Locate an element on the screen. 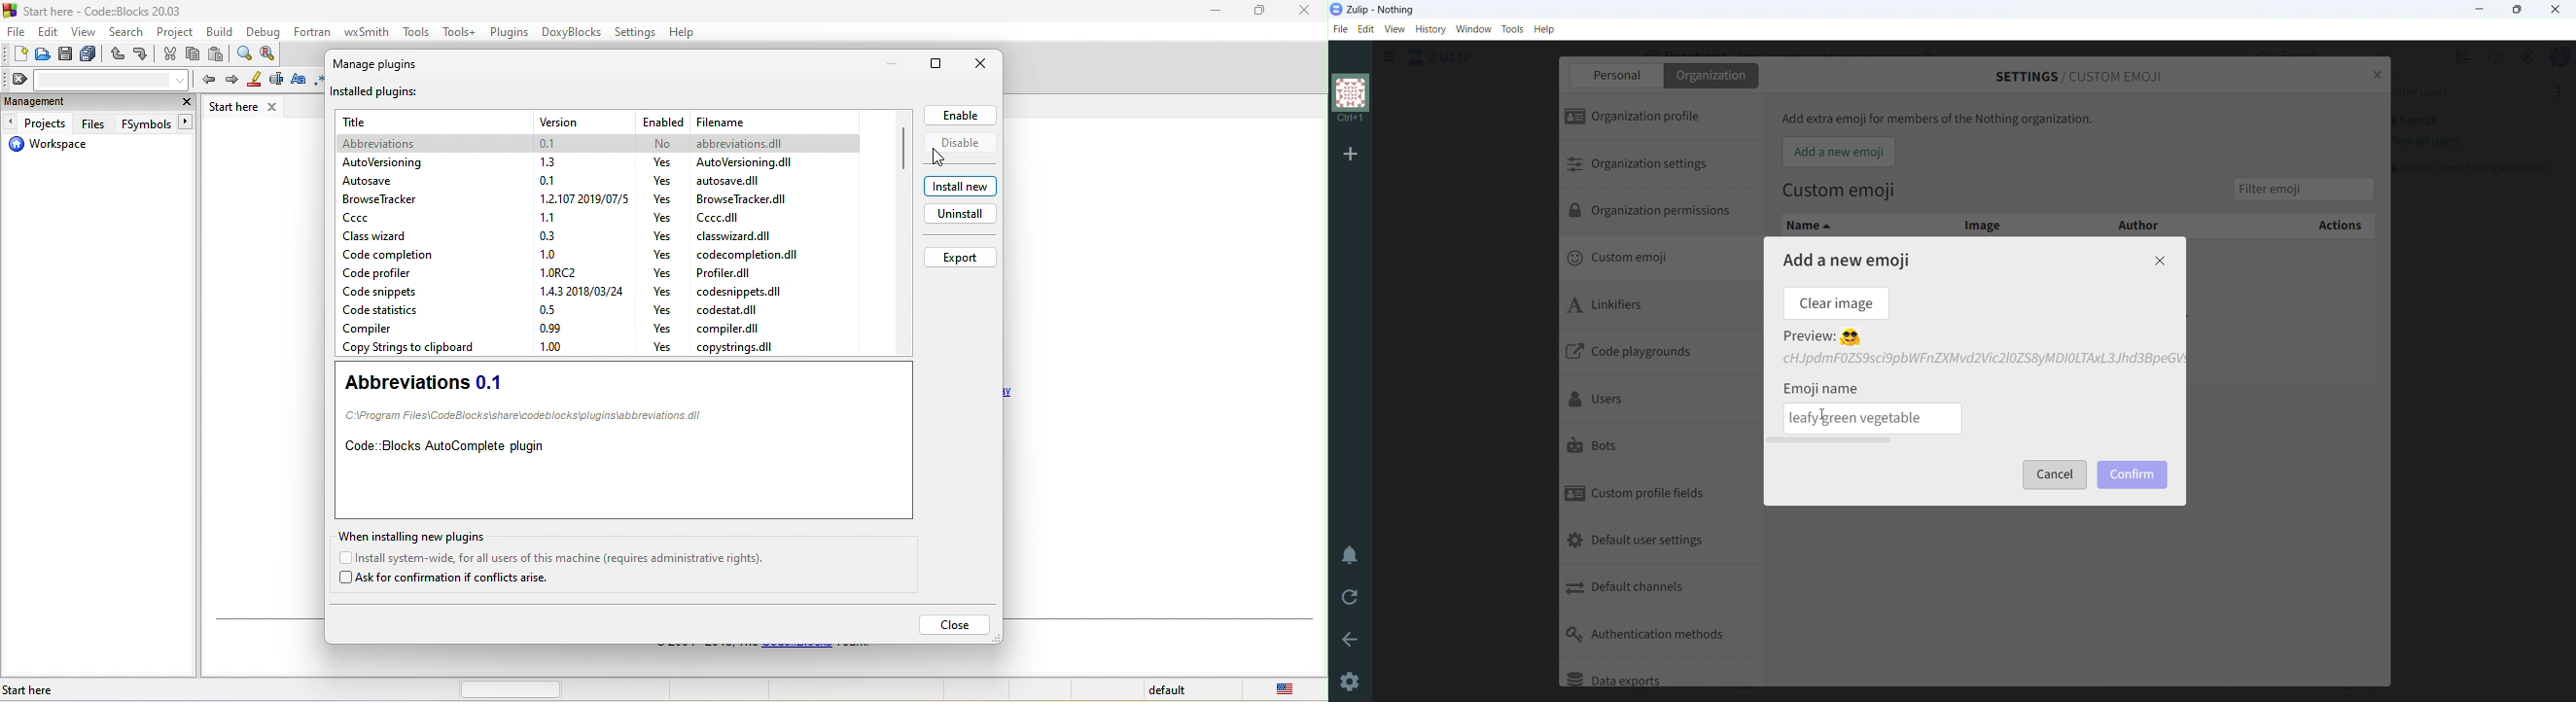 Image resolution: width=2576 pixels, height=728 pixels. version  is located at coordinates (550, 308).